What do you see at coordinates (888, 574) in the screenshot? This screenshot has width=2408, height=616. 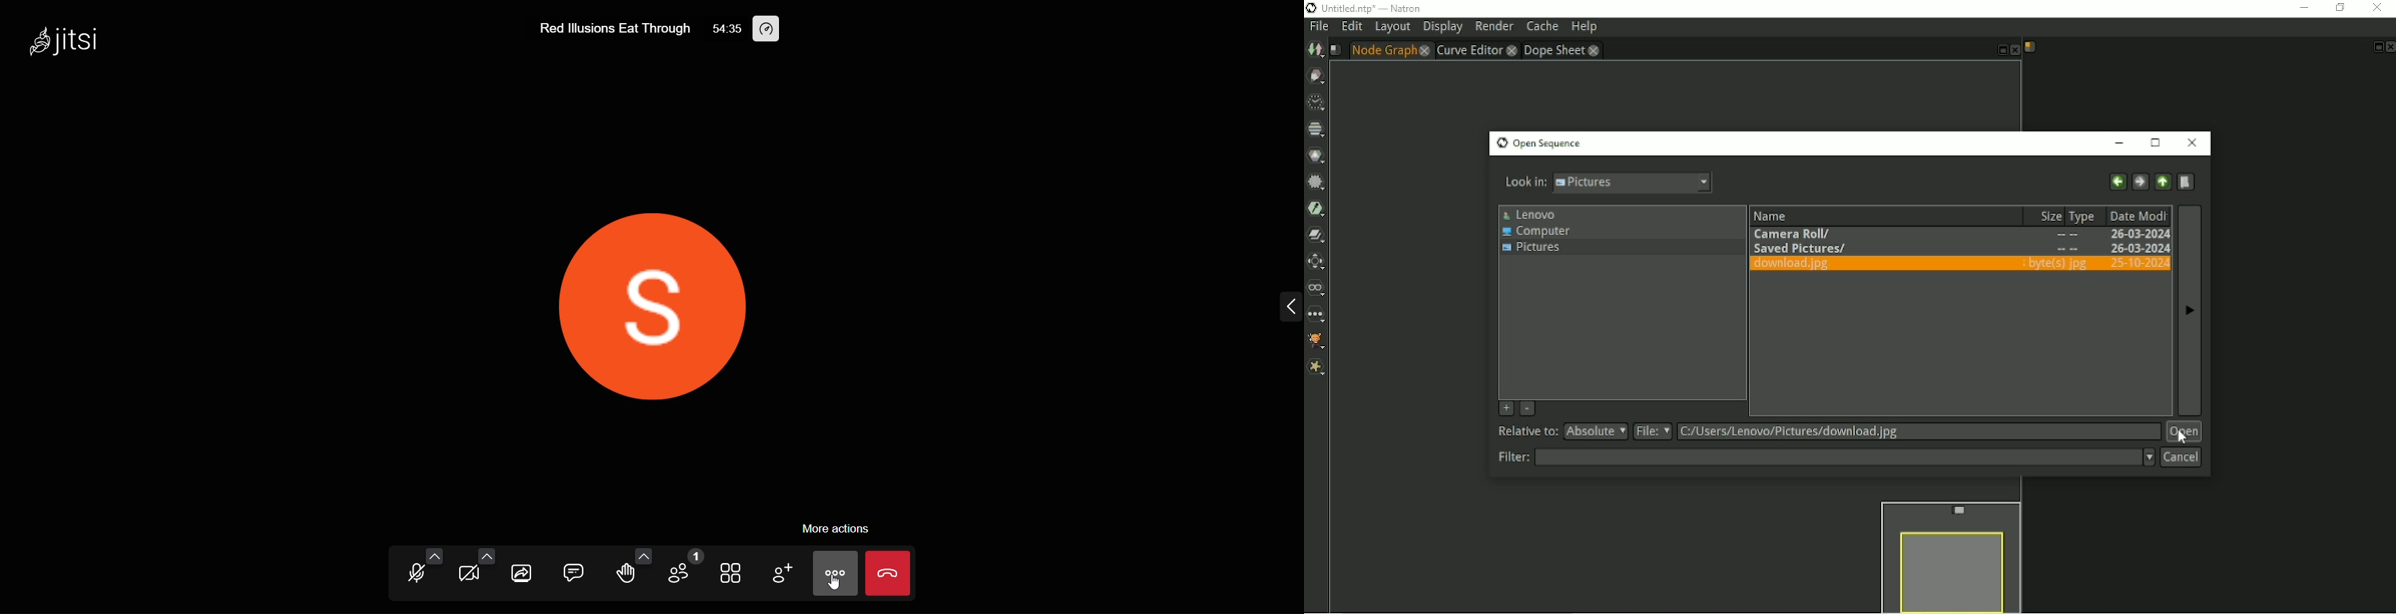 I see `leave meeting` at bounding box center [888, 574].